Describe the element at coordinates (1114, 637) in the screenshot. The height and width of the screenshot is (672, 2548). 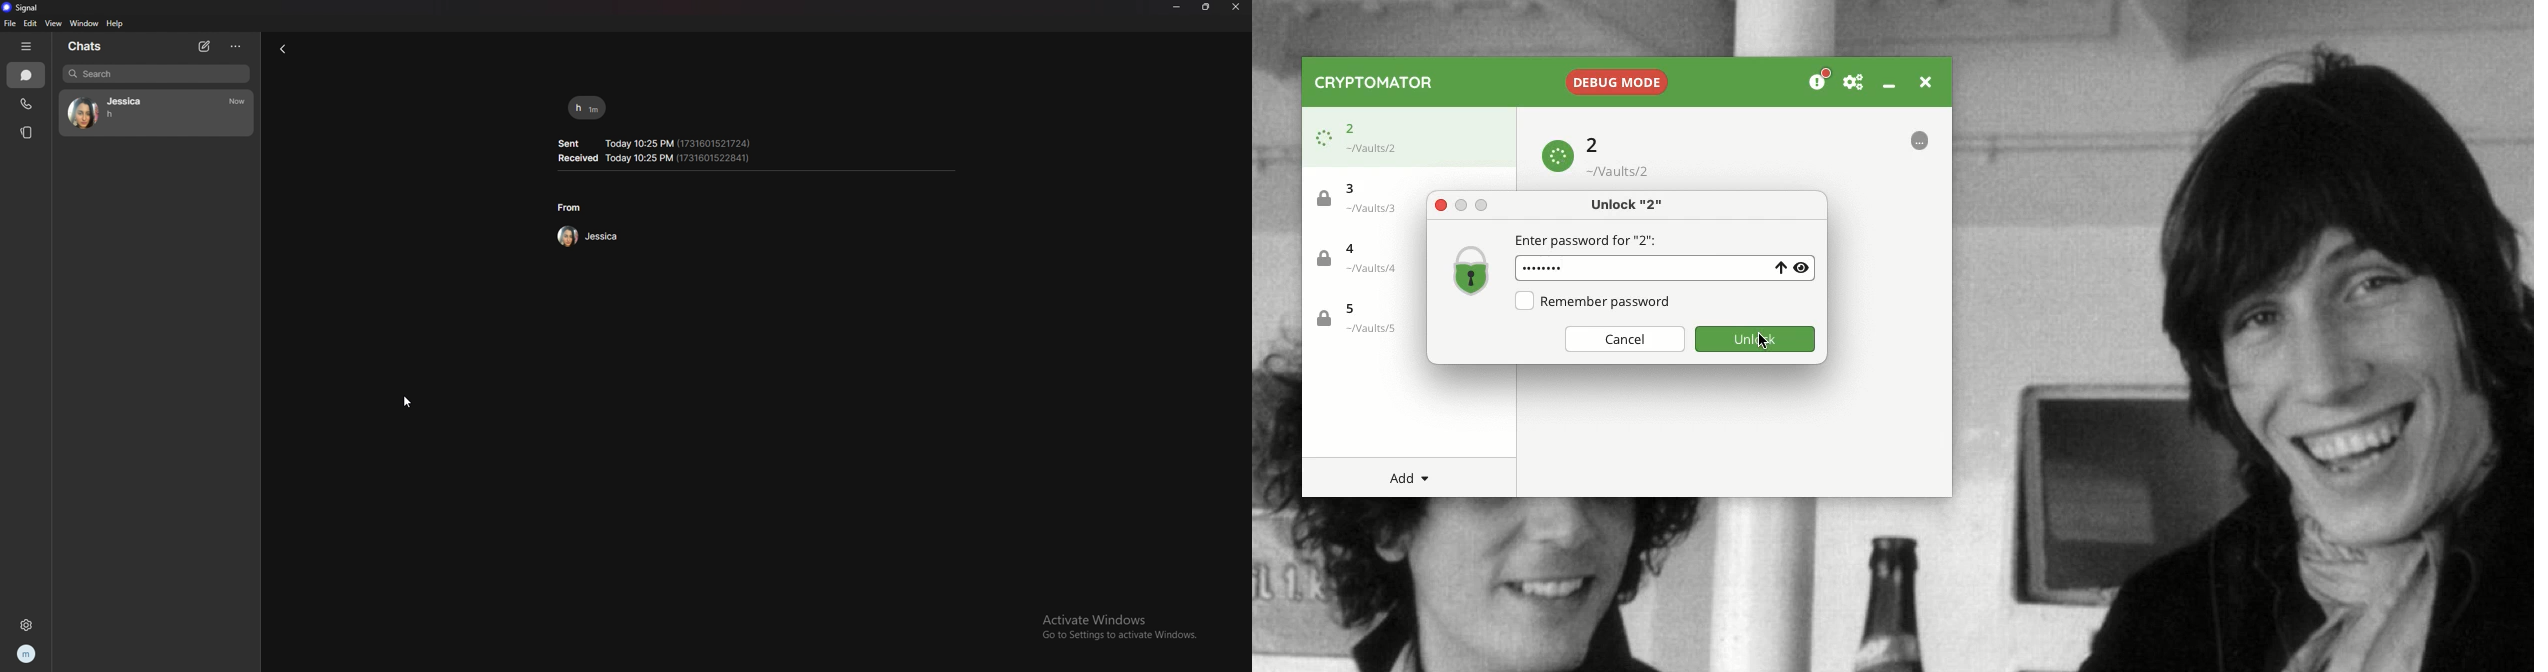
I see `Go to Settings to activate Windows.` at that location.